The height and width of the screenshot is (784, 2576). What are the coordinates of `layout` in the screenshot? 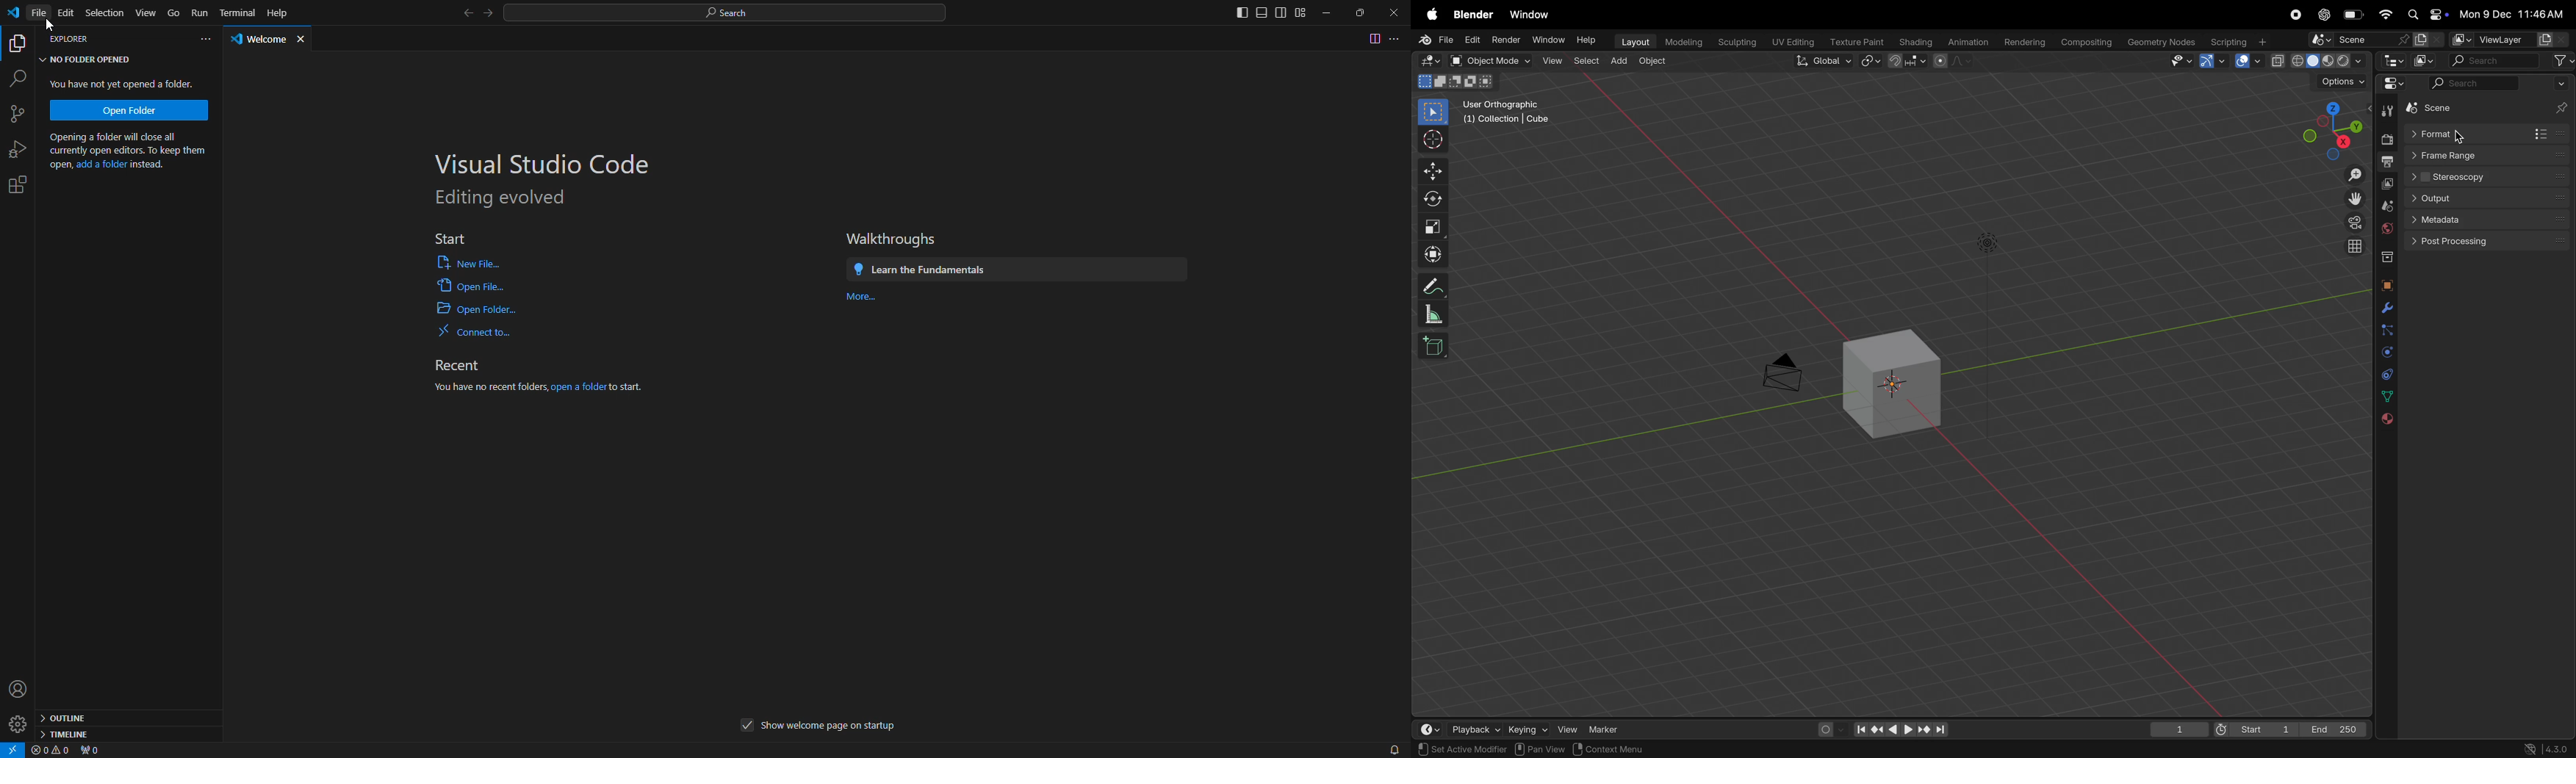 It's located at (1632, 42).